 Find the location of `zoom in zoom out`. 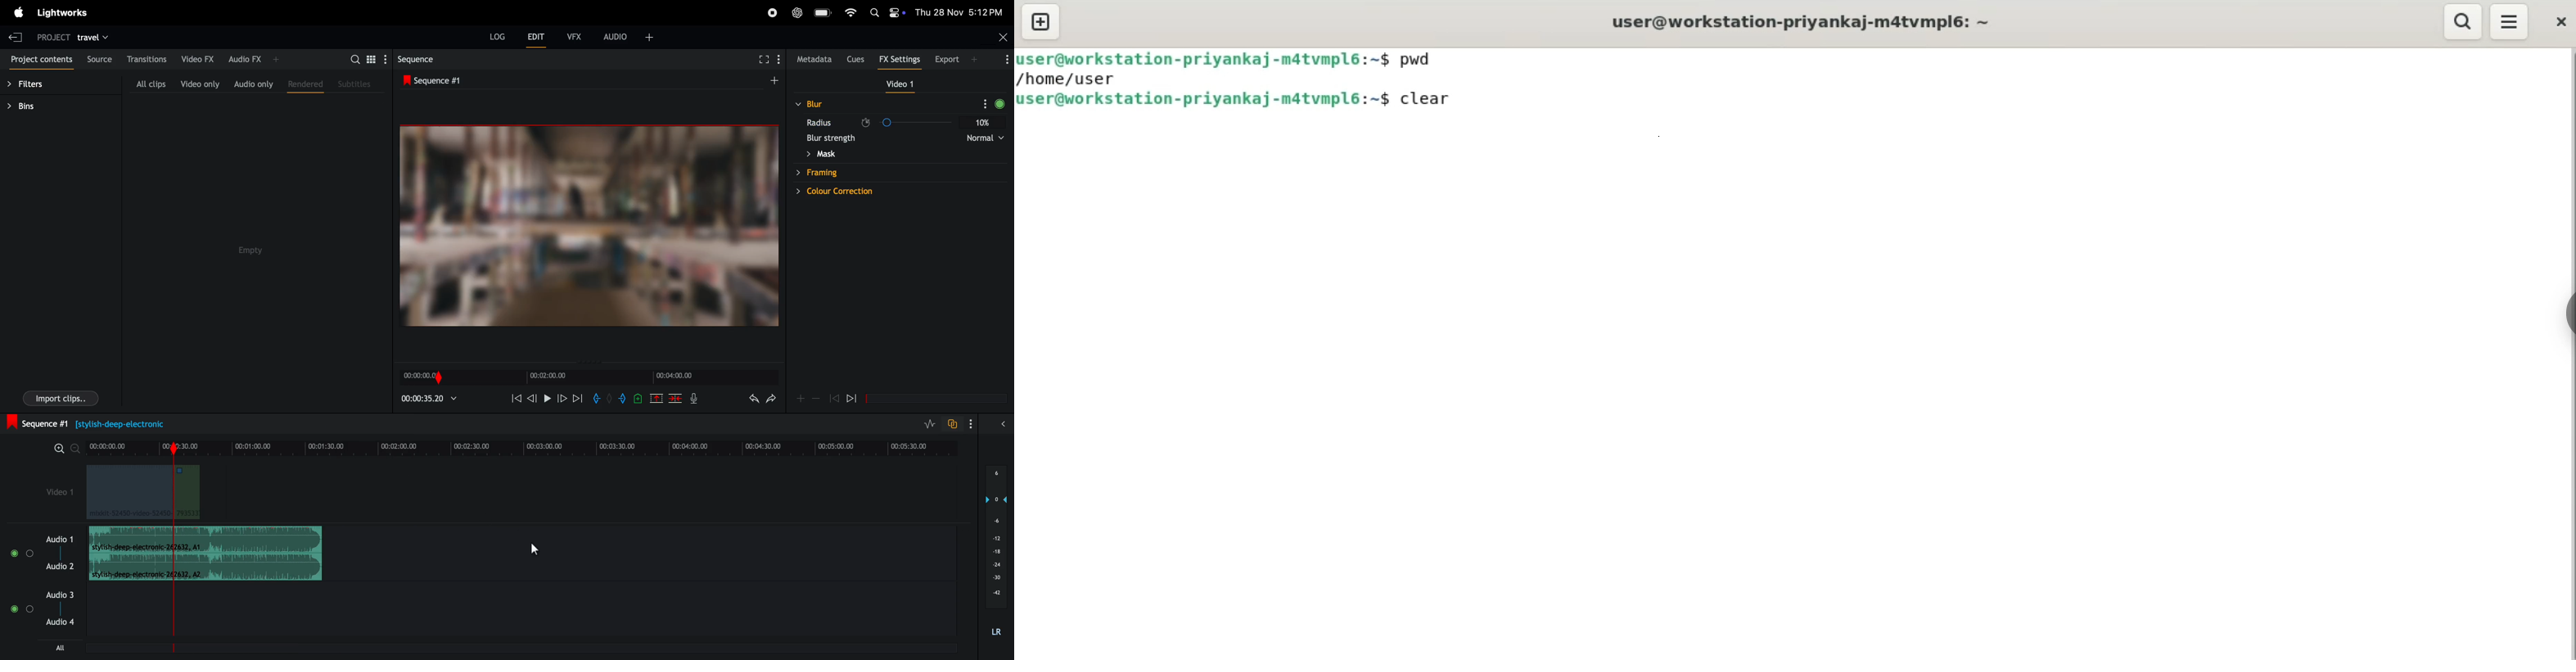

zoom in zoom out is located at coordinates (64, 448).